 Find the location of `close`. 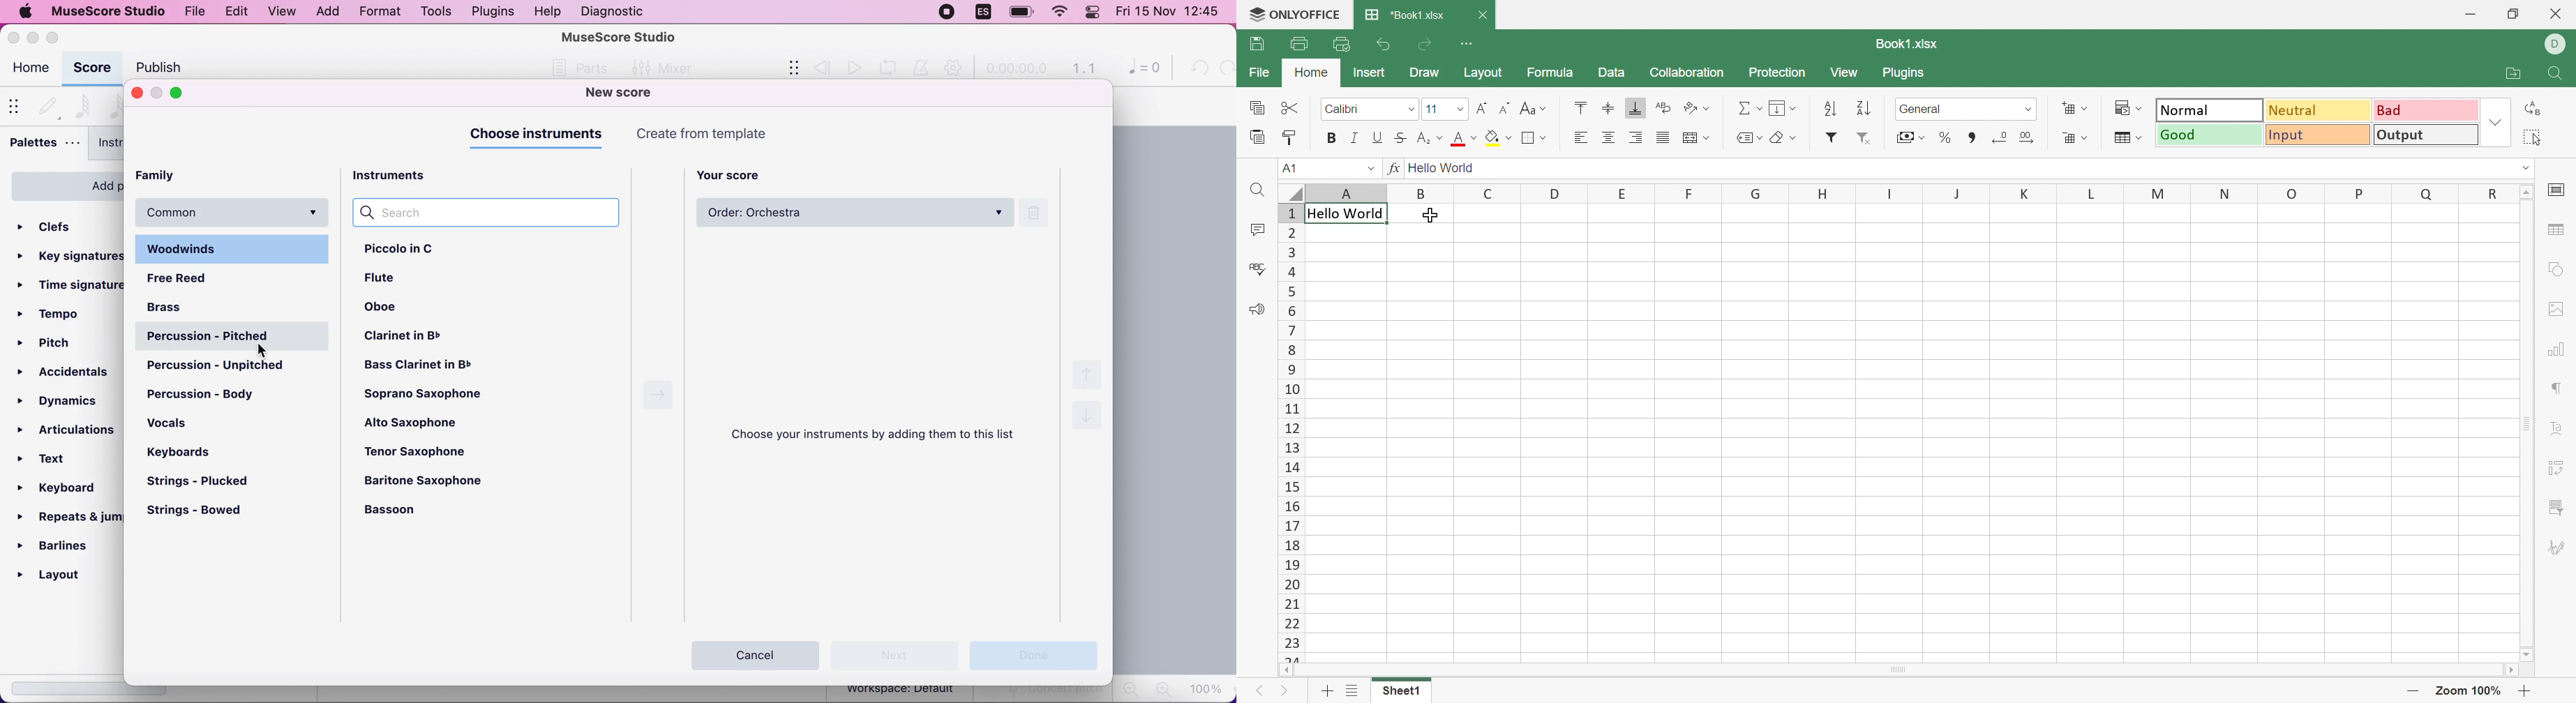

close is located at coordinates (14, 37).